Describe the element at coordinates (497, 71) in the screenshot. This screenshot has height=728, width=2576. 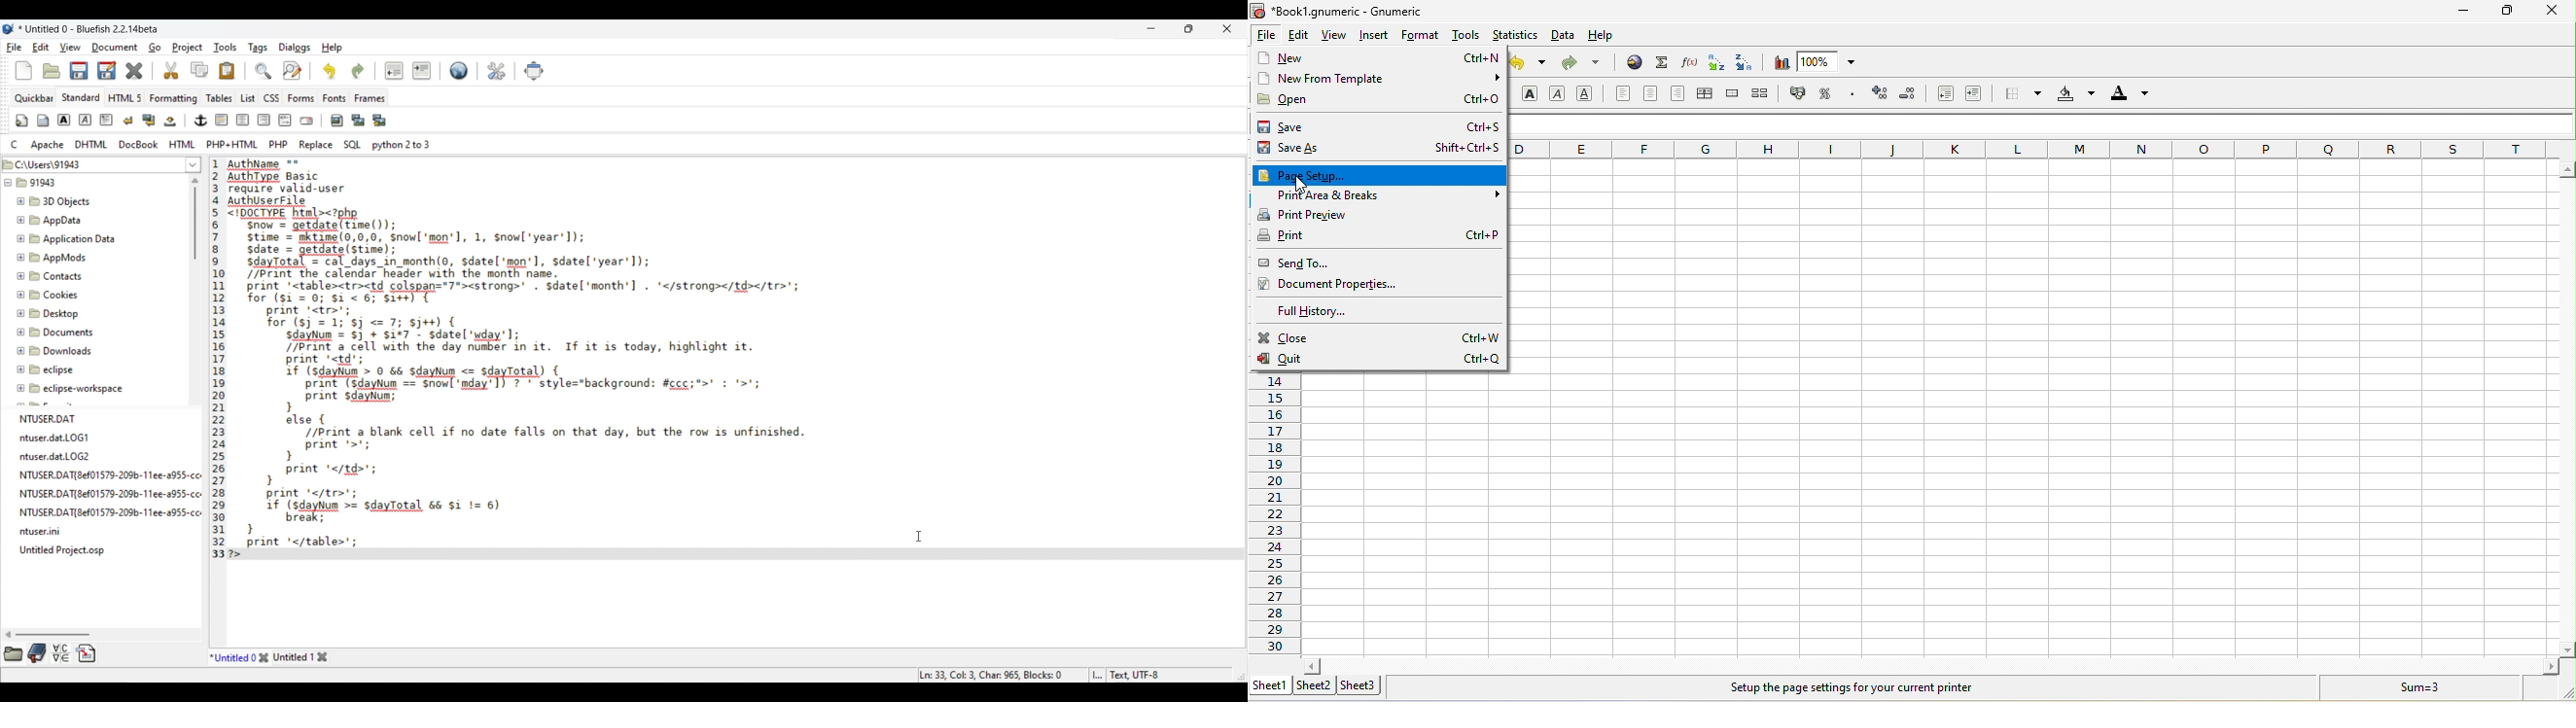
I see `Edit preferences highlighted by cursor` at that location.